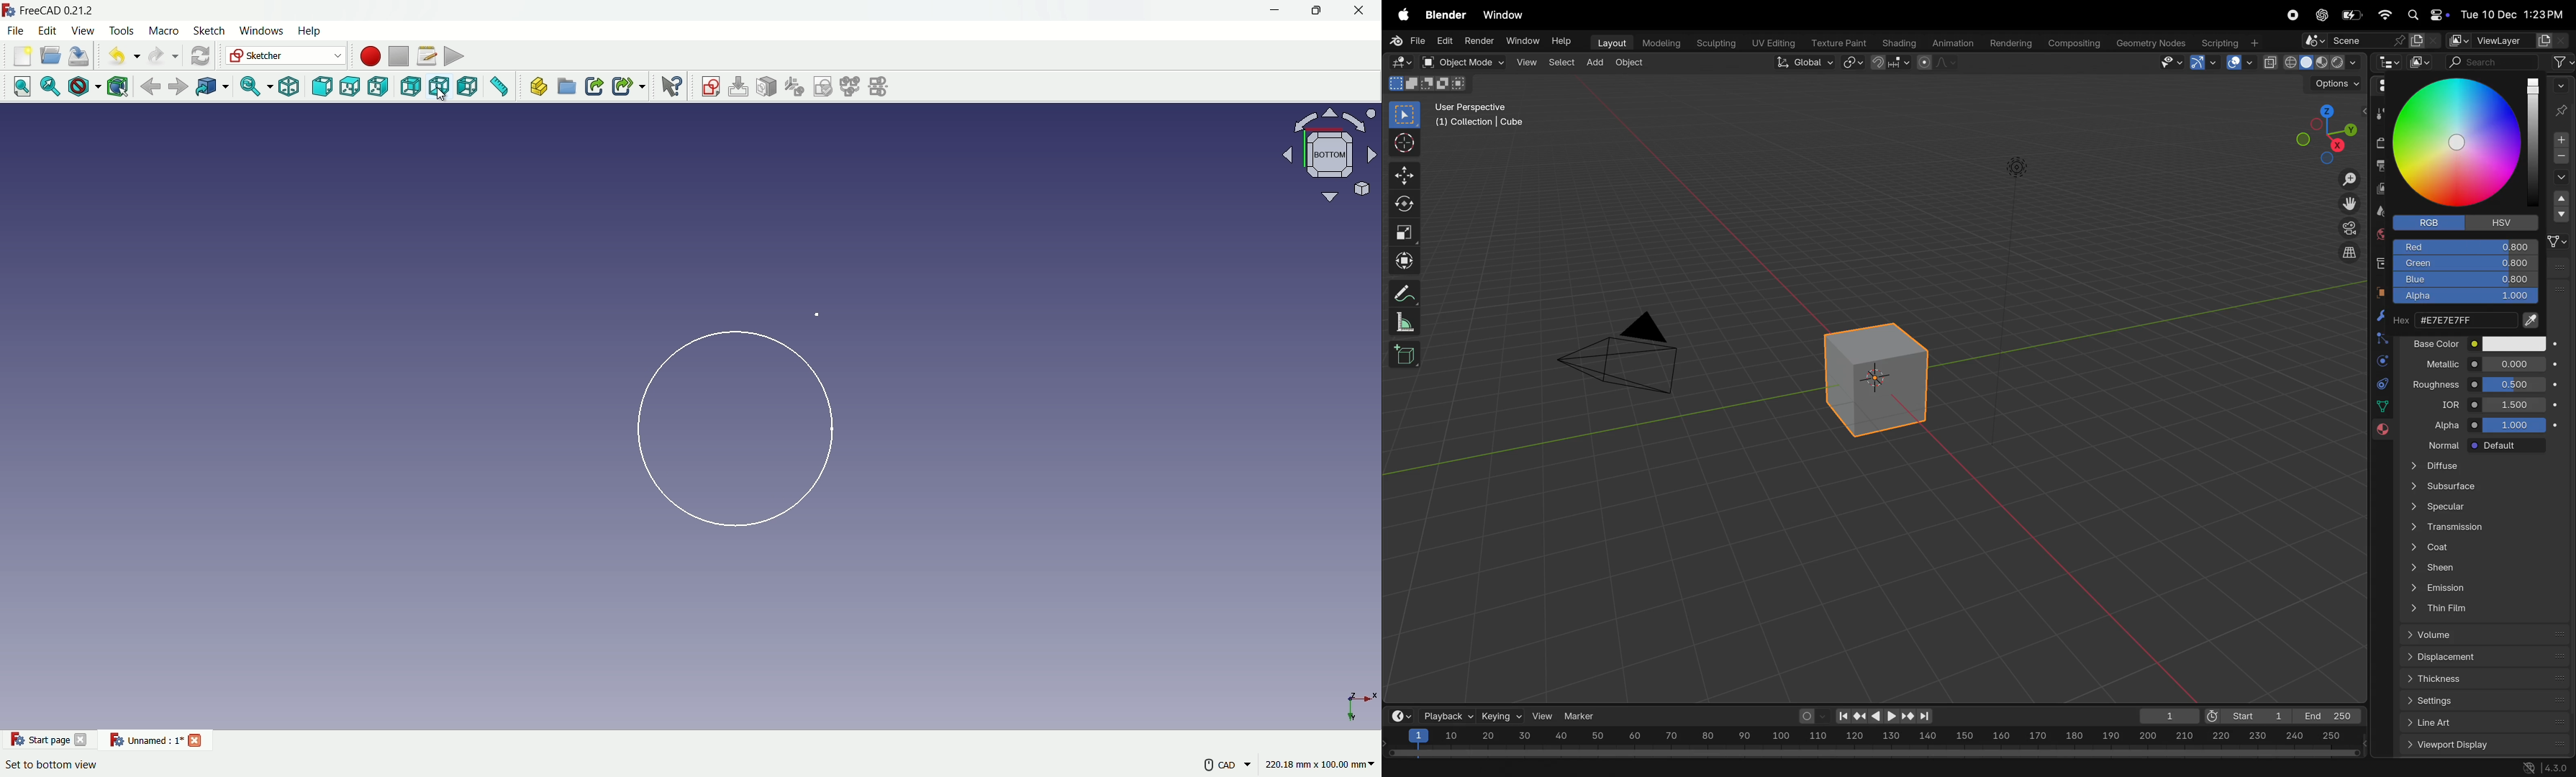 Image resolution: width=2576 pixels, height=784 pixels. Describe the element at coordinates (1596, 60) in the screenshot. I see `add` at that location.